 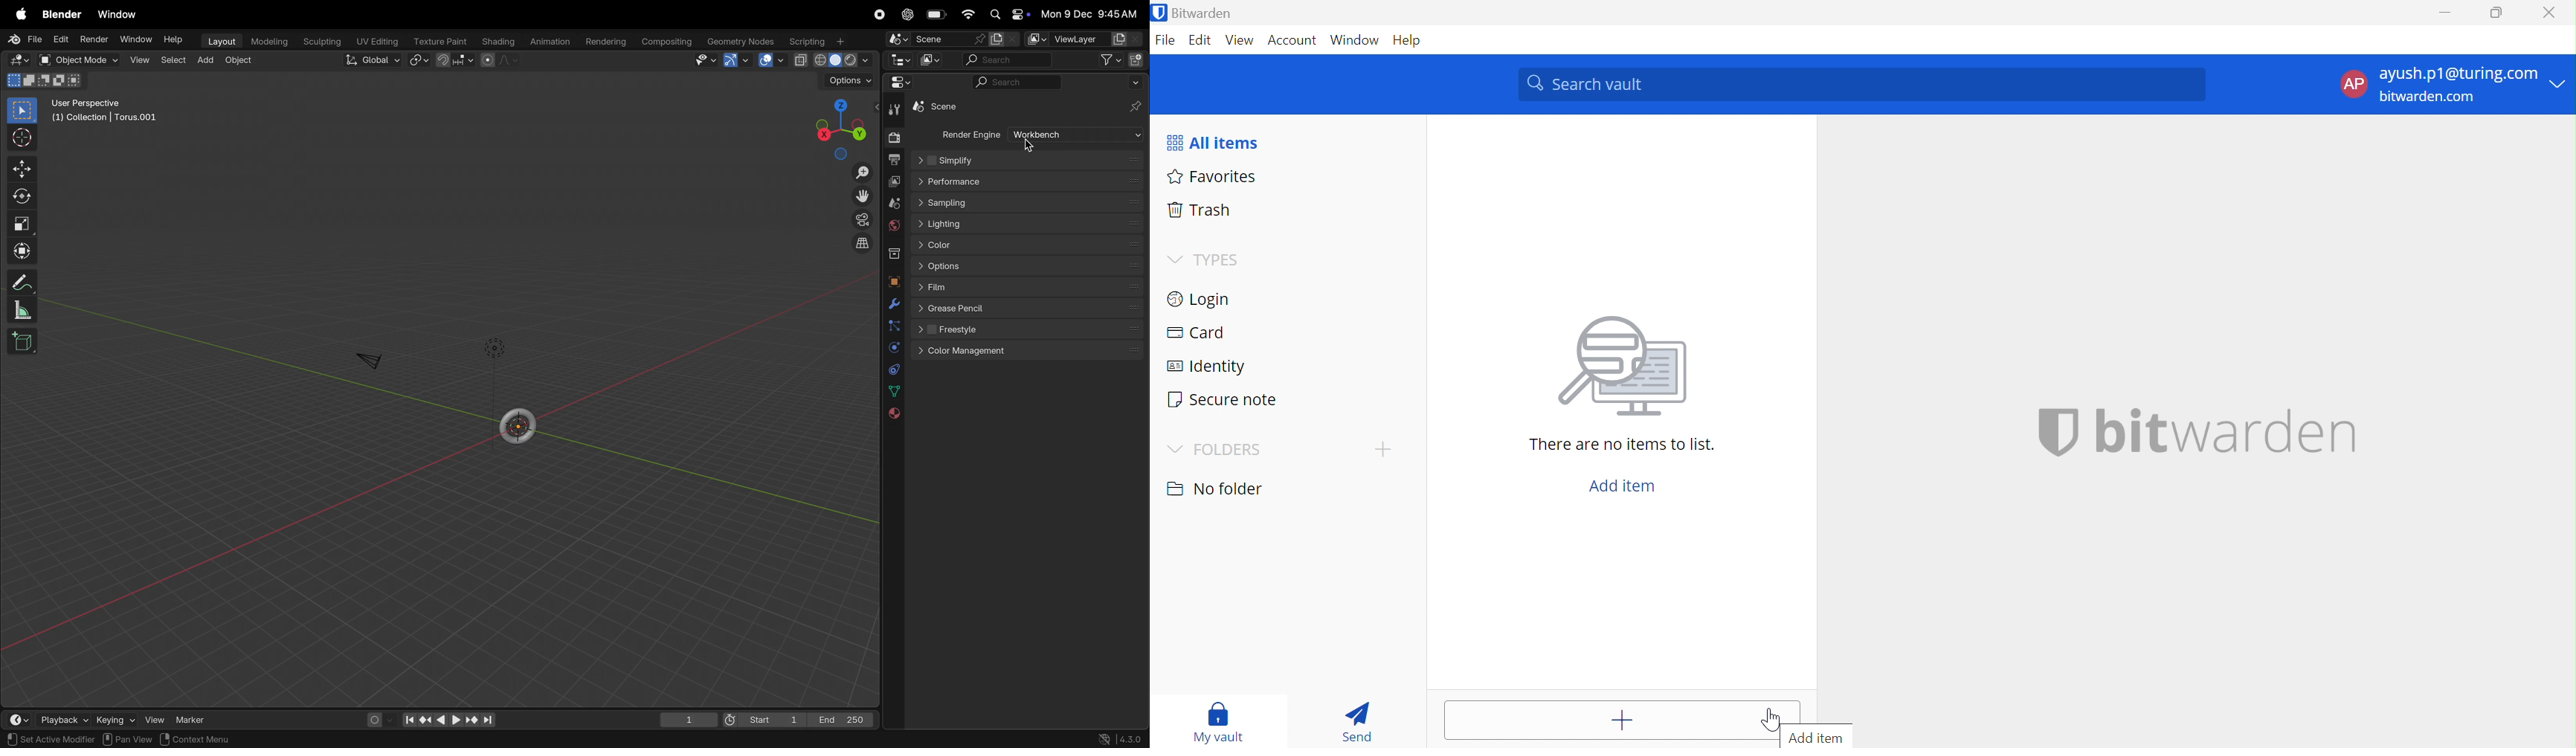 What do you see at coordinates (894, 392) in the screenshot?
I see `data` at bounding box center [894, 392].